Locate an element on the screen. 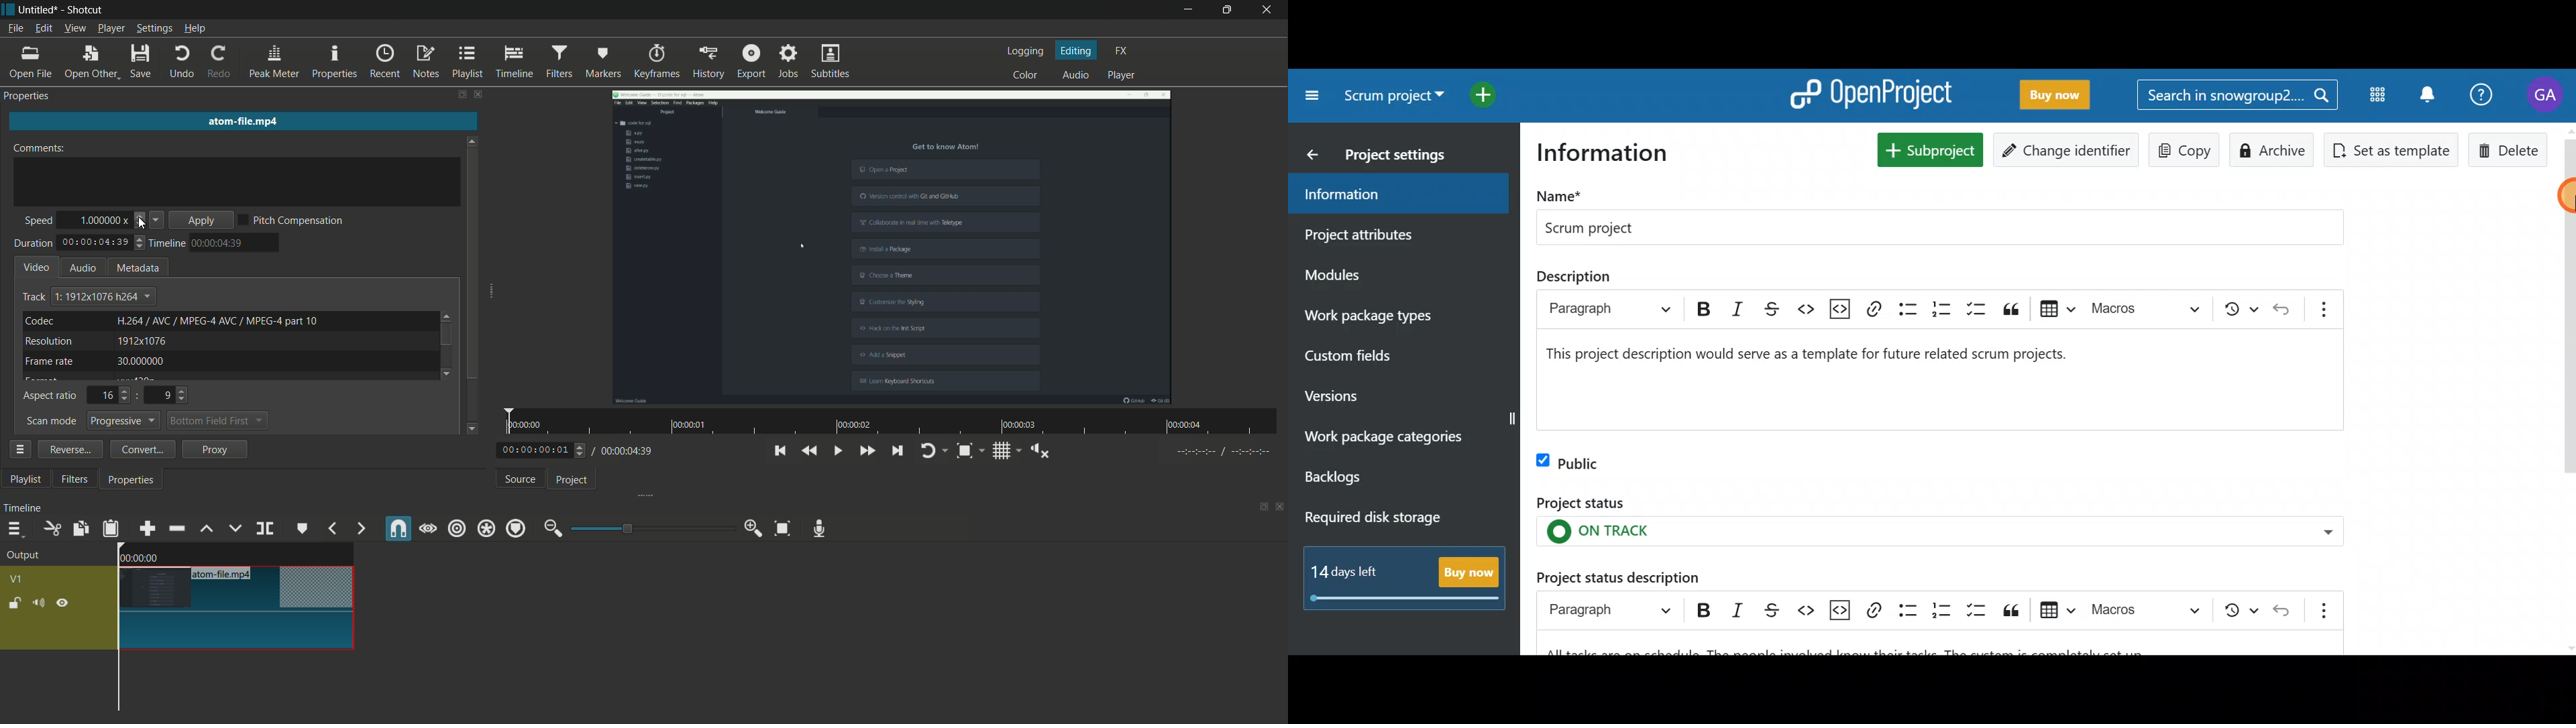  aspect ratio is located at coordinates (51, 397).